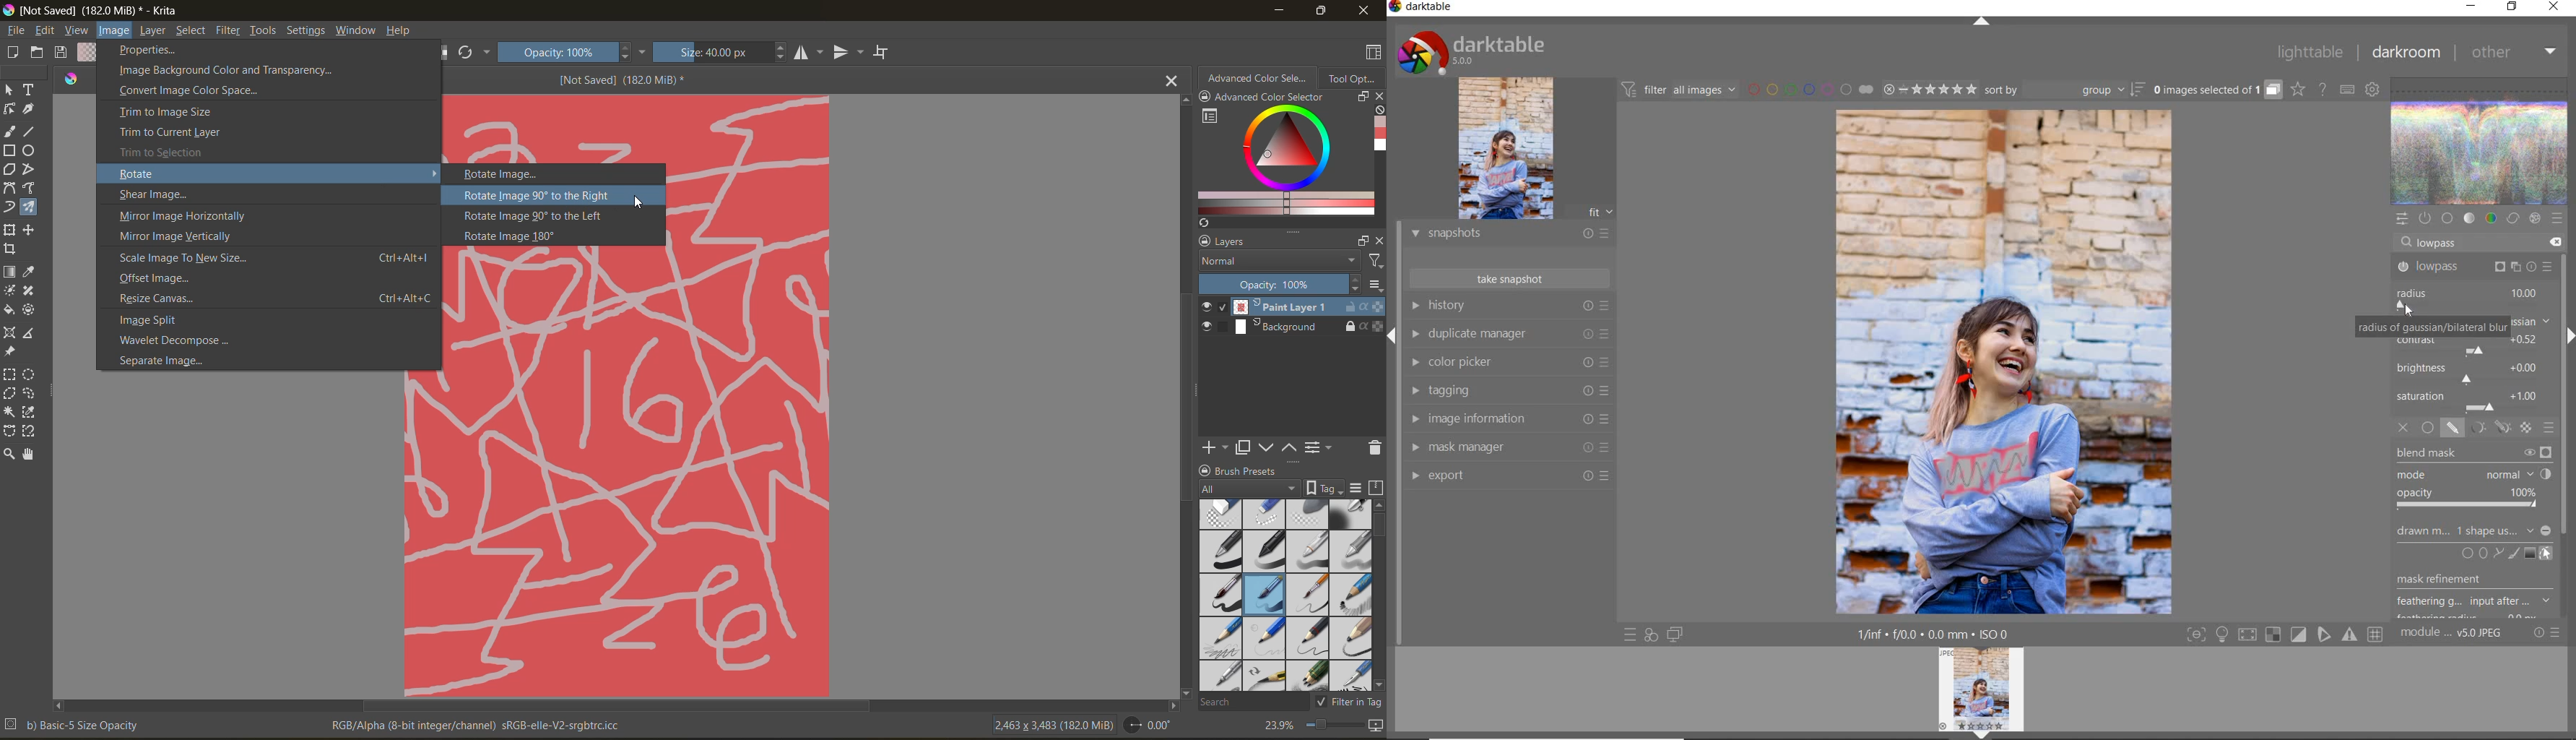  Describe the element at coordinates (18, 31) in the screenshot. I see `file` at that location.